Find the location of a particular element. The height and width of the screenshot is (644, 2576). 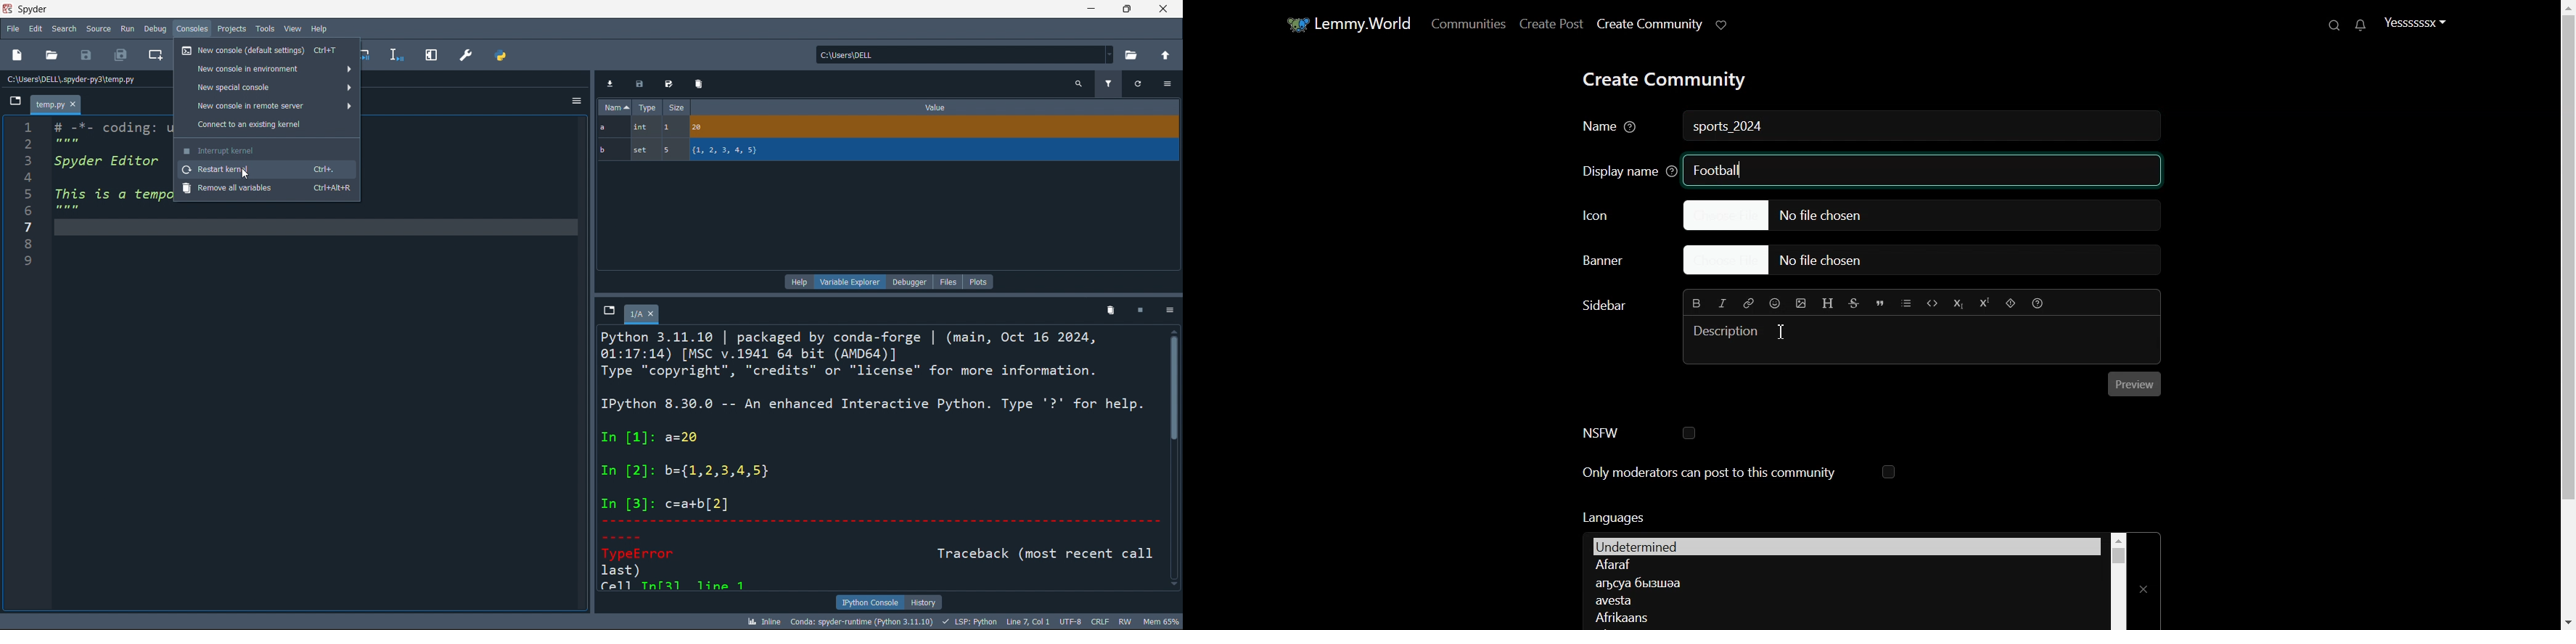

c:\users\dell is located at coordinates (965, 52).